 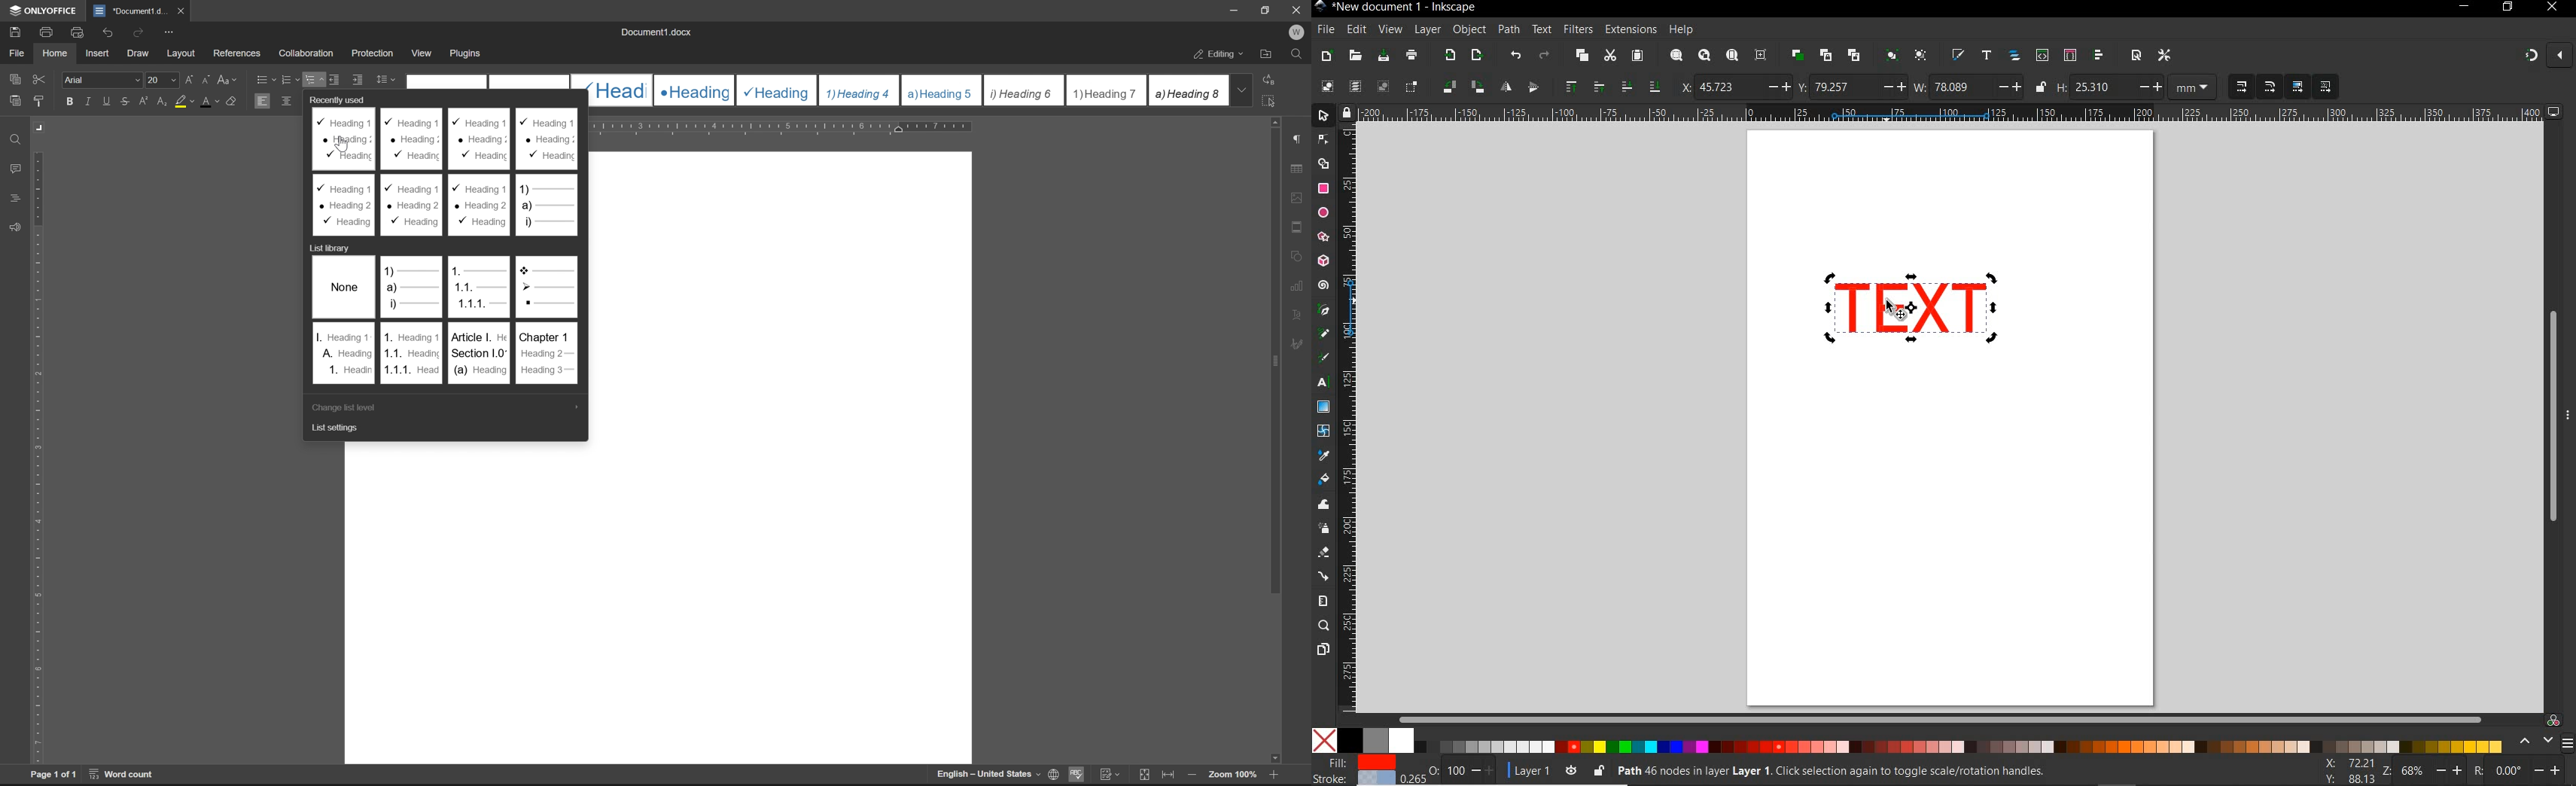 I want to click on ERASER TOOL, so click(x=1325, y=553).